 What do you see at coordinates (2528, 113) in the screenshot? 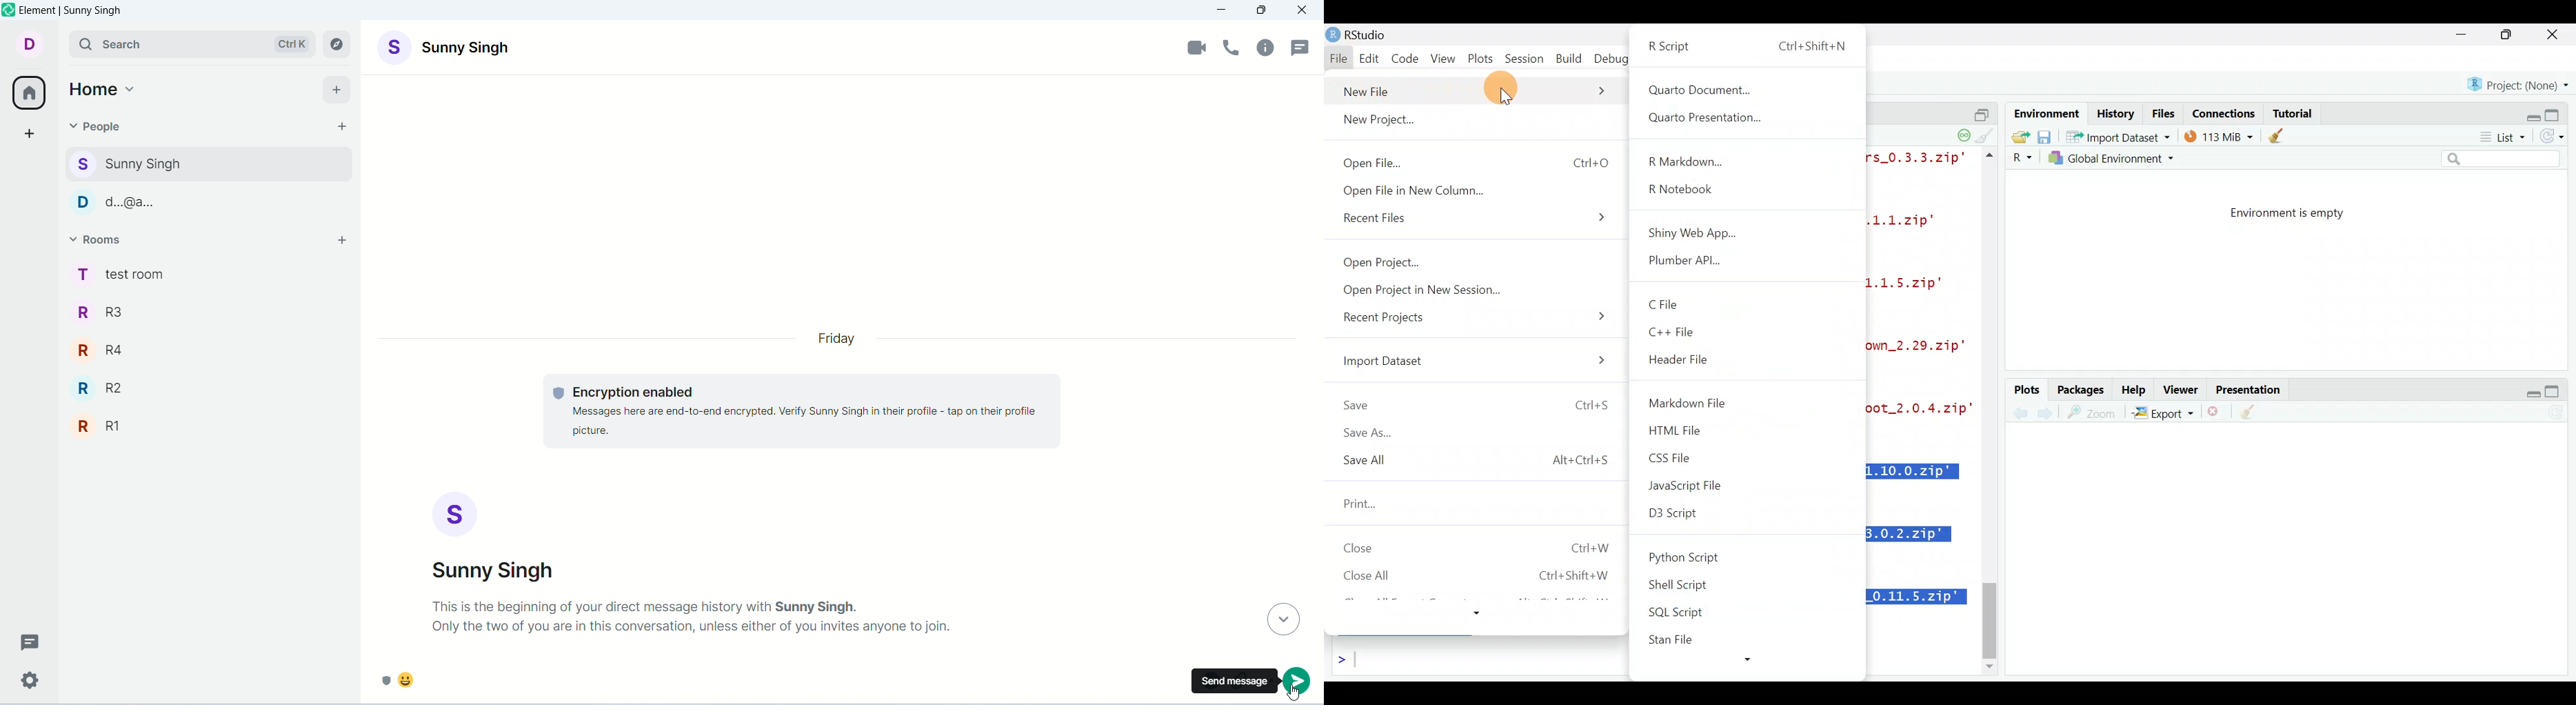
I see `Restore down` at bounding box center [2528, 113].